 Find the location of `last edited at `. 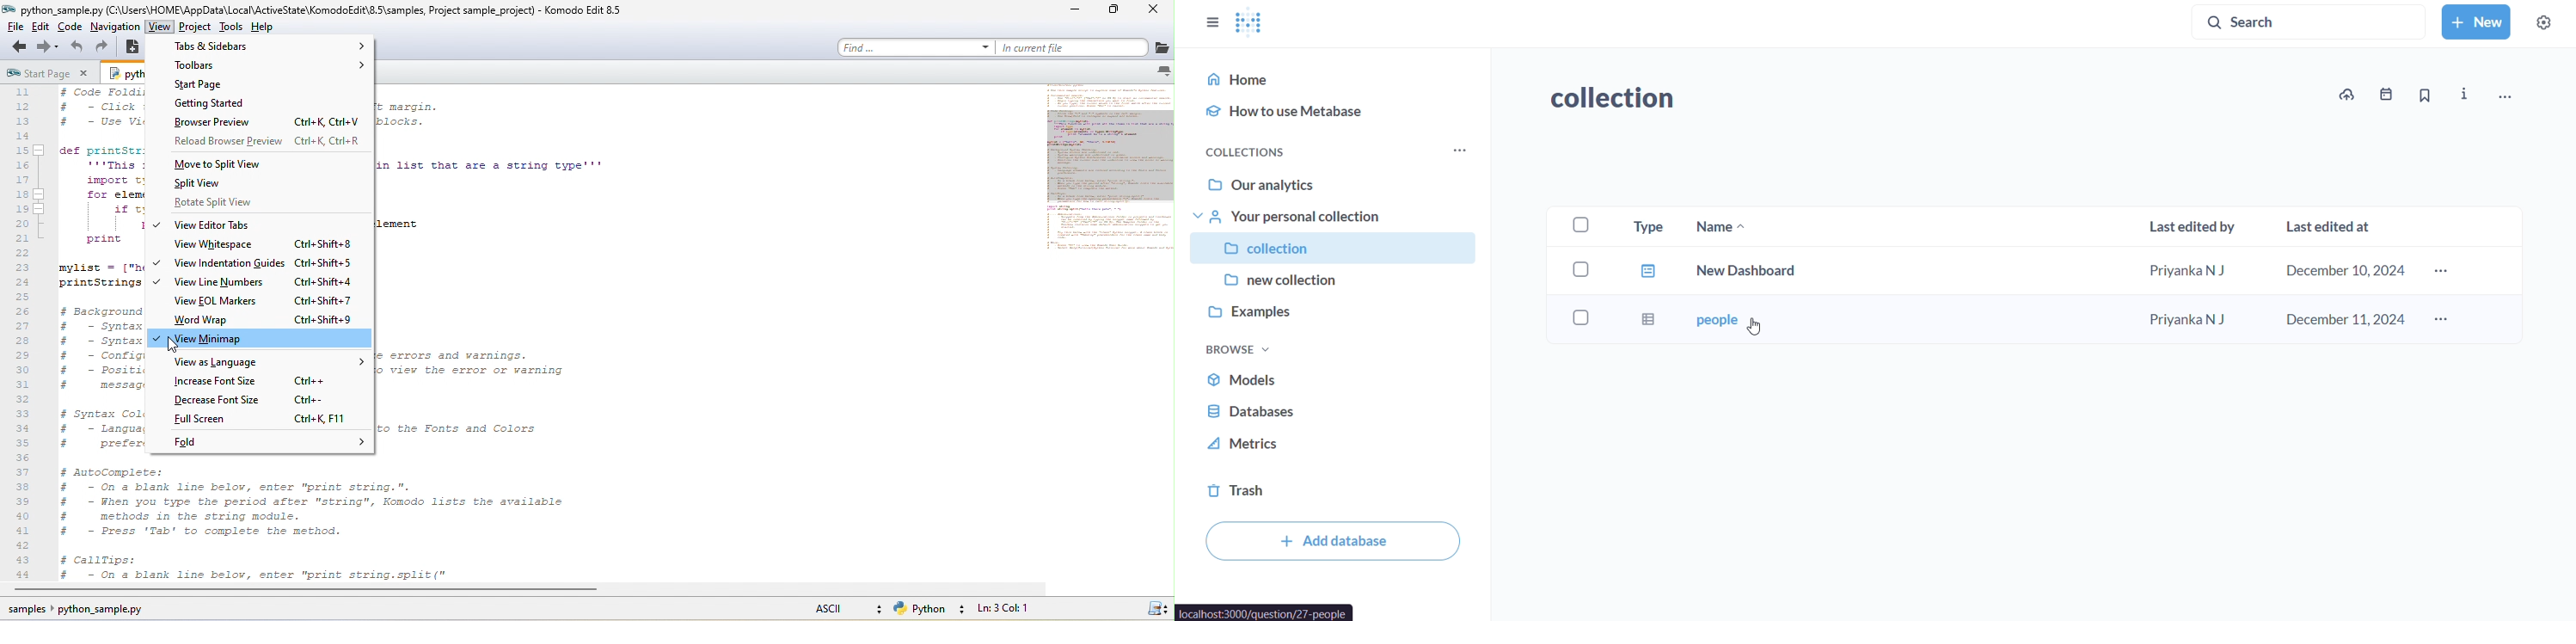

last edited at  is located at coordinates (2338, 229).